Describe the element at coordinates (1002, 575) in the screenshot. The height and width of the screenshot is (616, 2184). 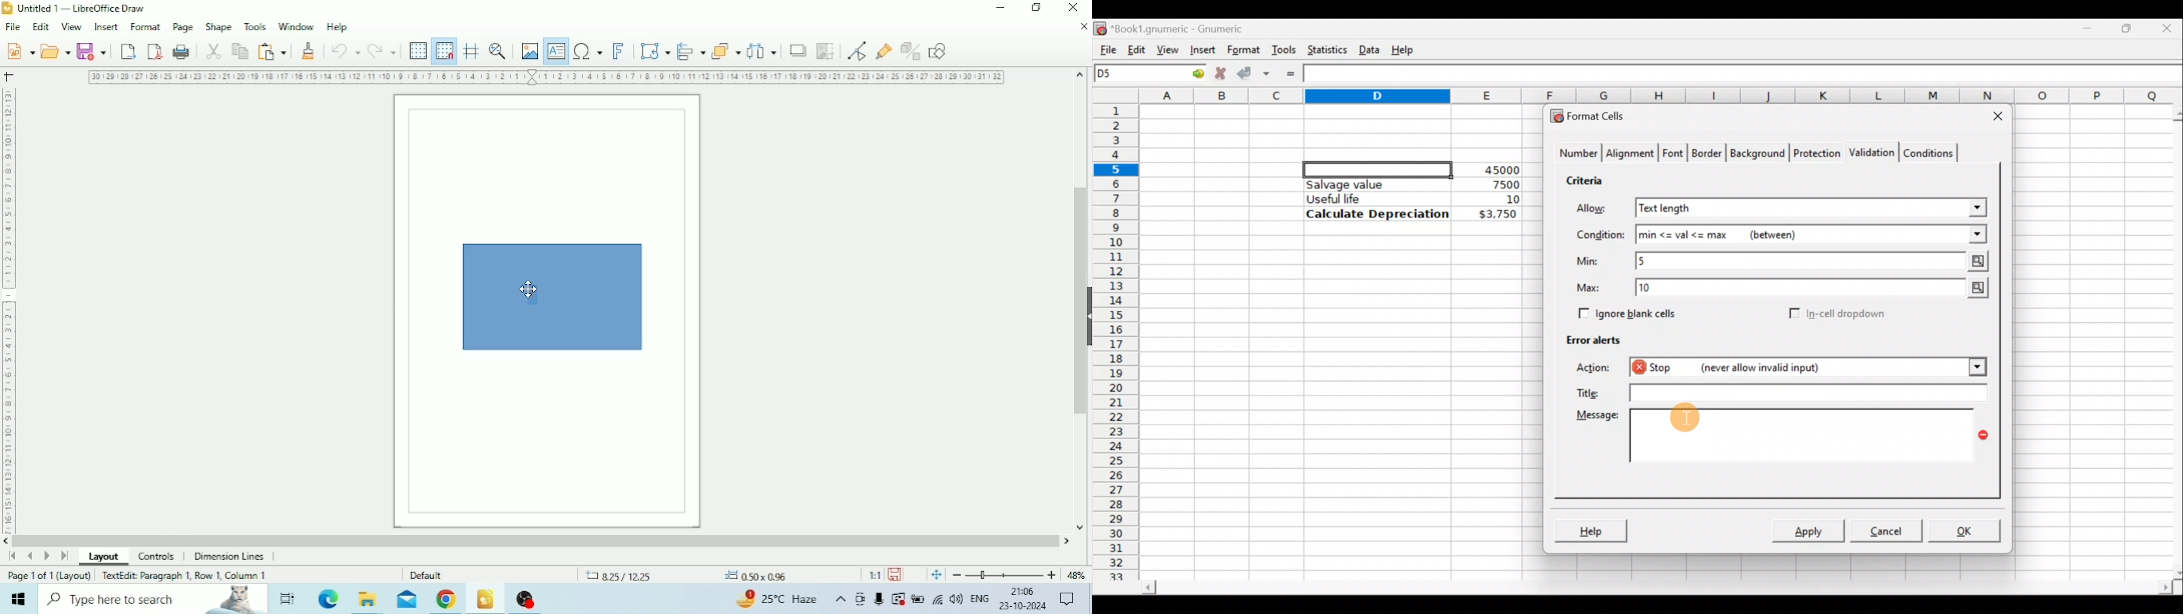
I see `Zoom Out/In` at that location.